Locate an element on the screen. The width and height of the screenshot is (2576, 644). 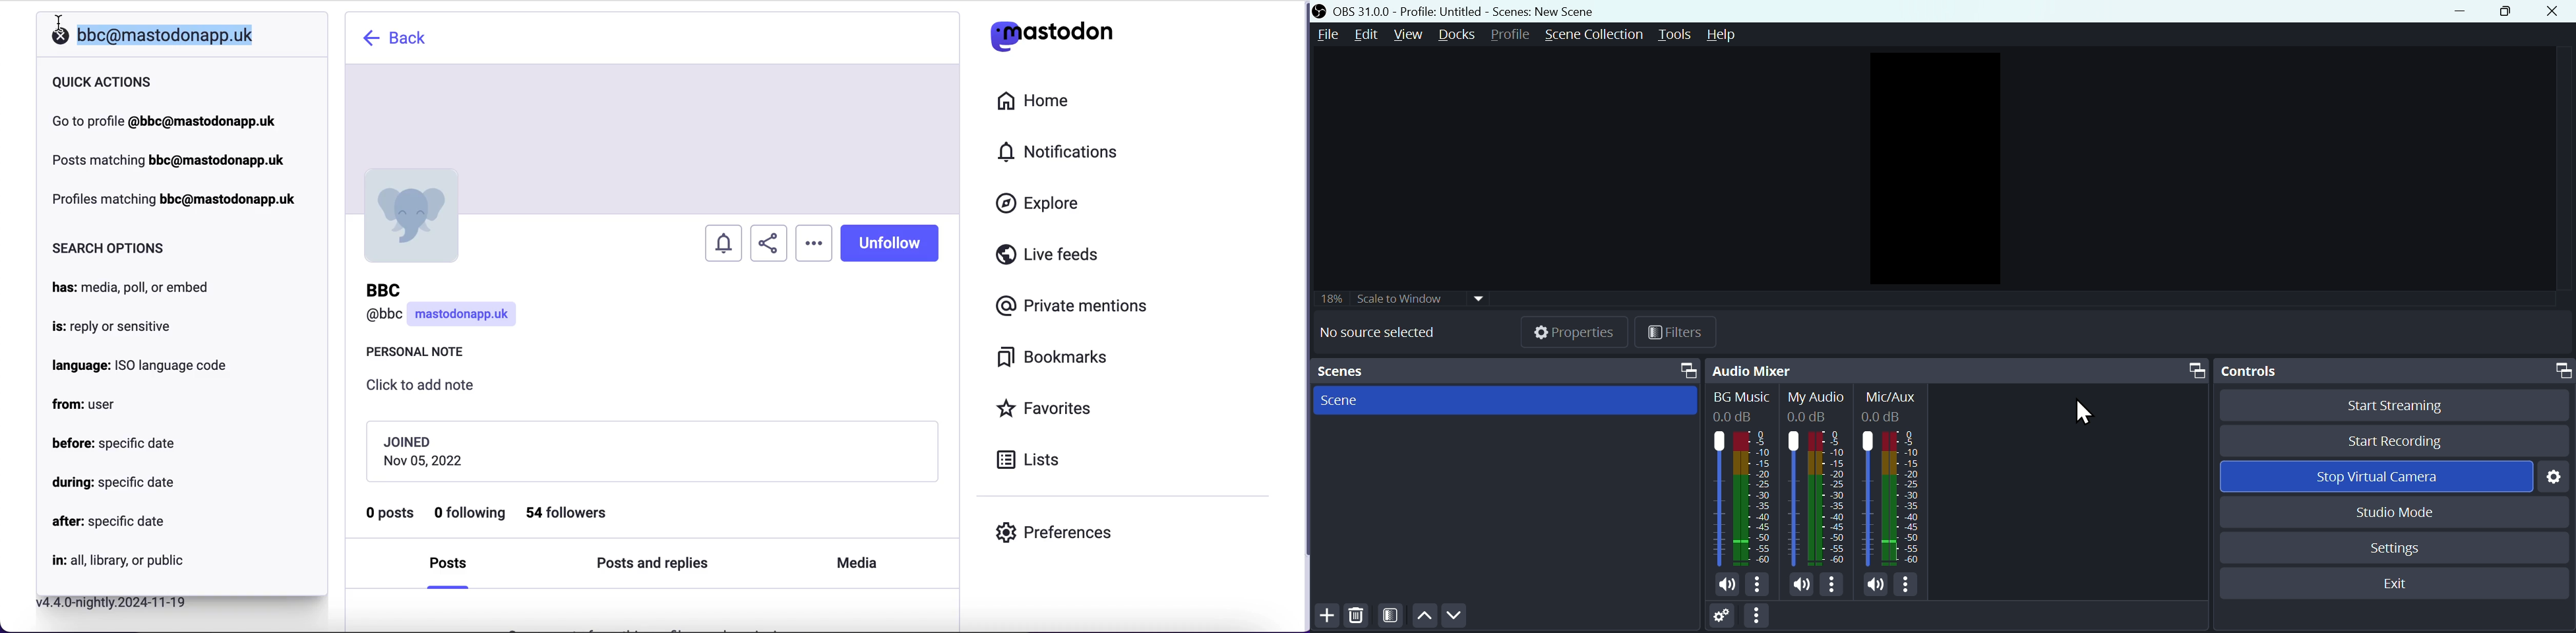
selected is located at coordinates (163, 35).